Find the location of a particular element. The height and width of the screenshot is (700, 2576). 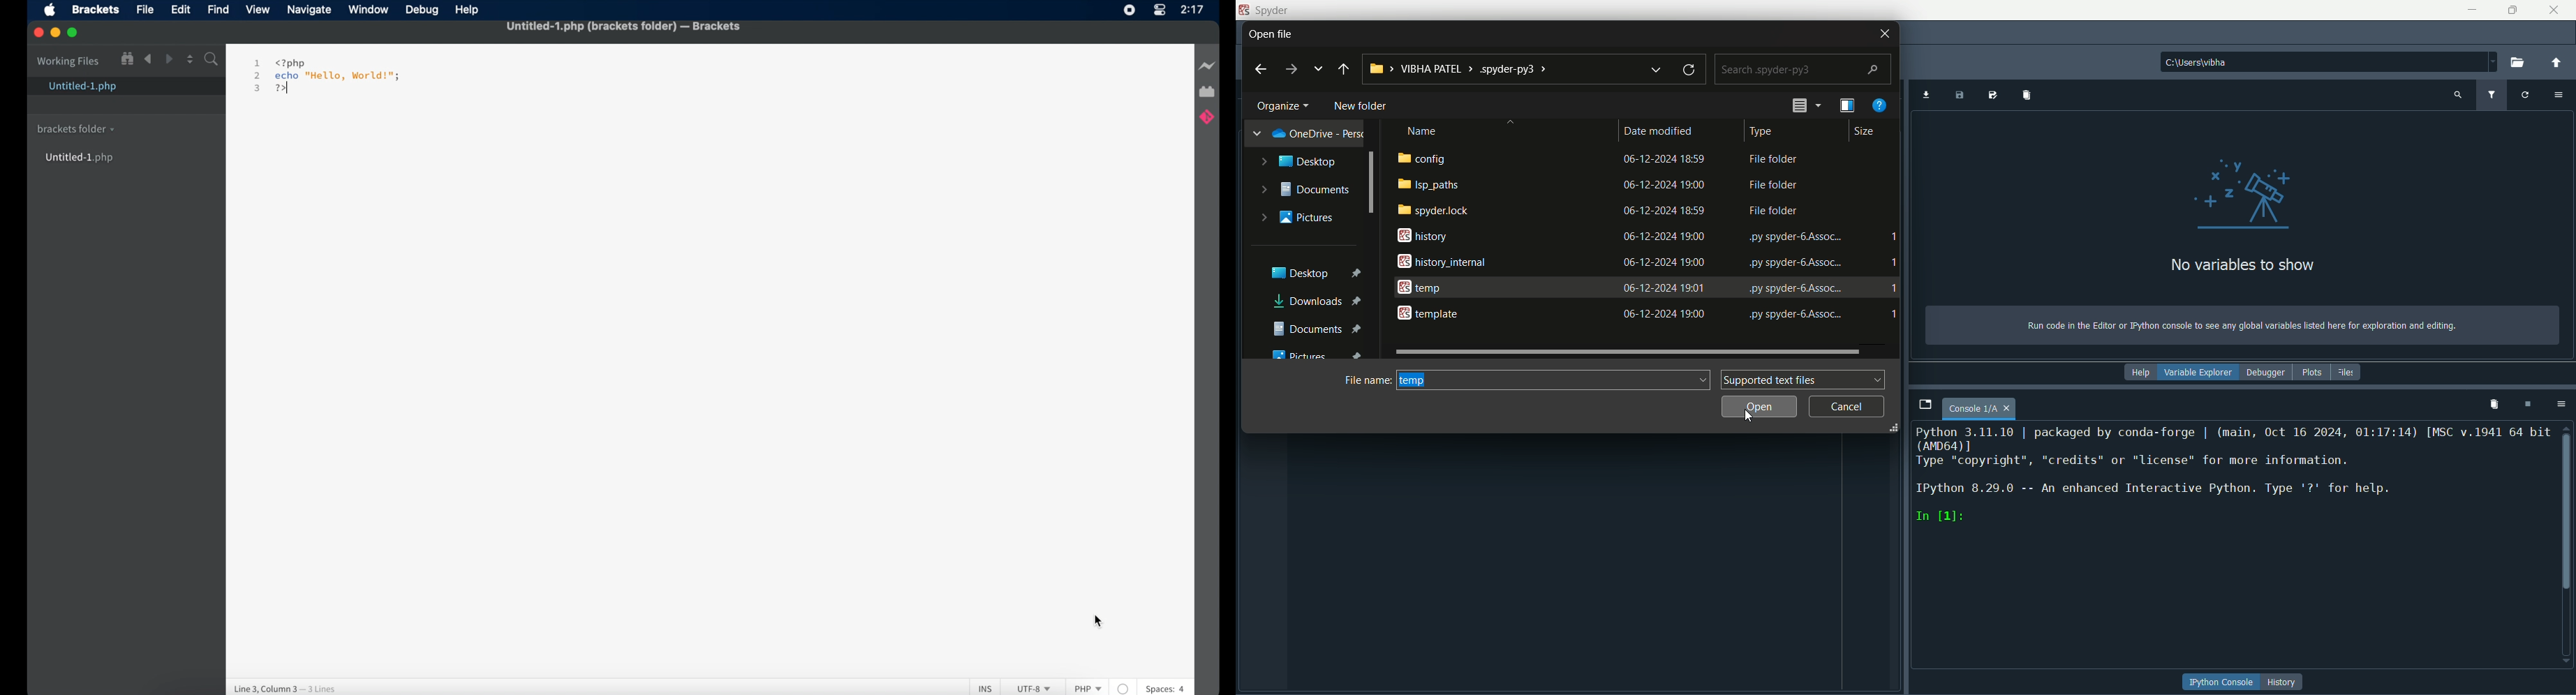

size is located at coordinates (1860, 133).